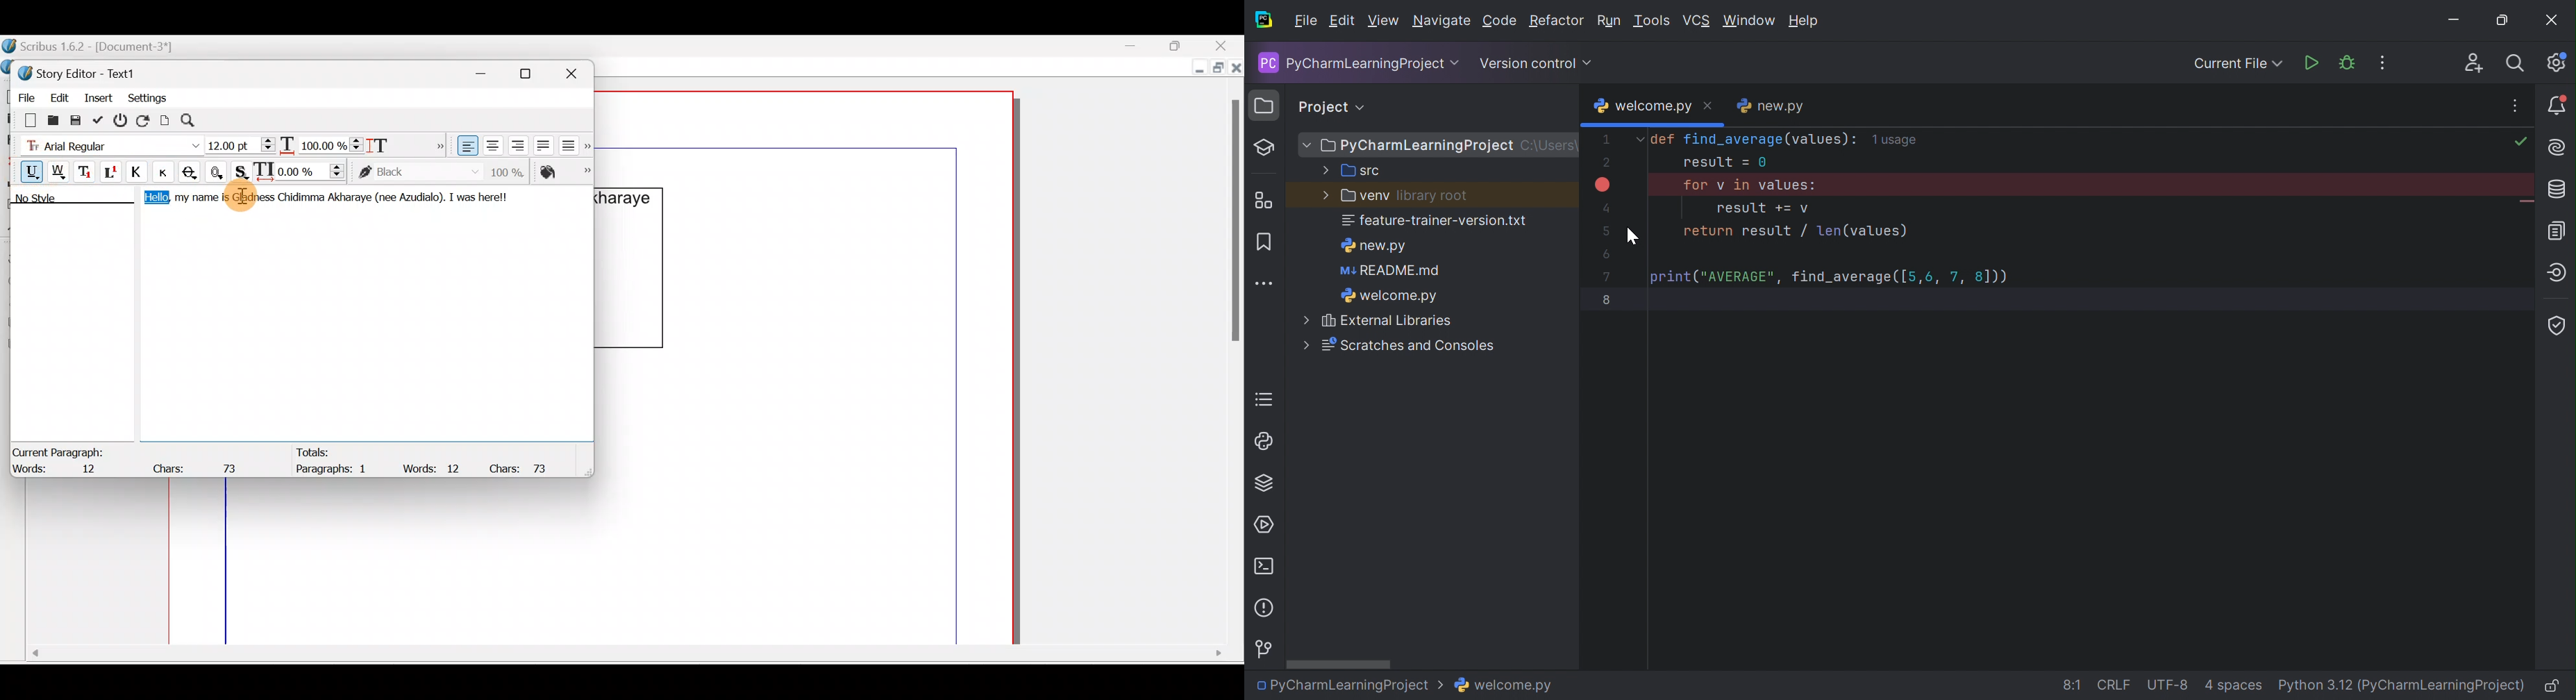  I want to click on Current Paragraph:, so click(60, 450).